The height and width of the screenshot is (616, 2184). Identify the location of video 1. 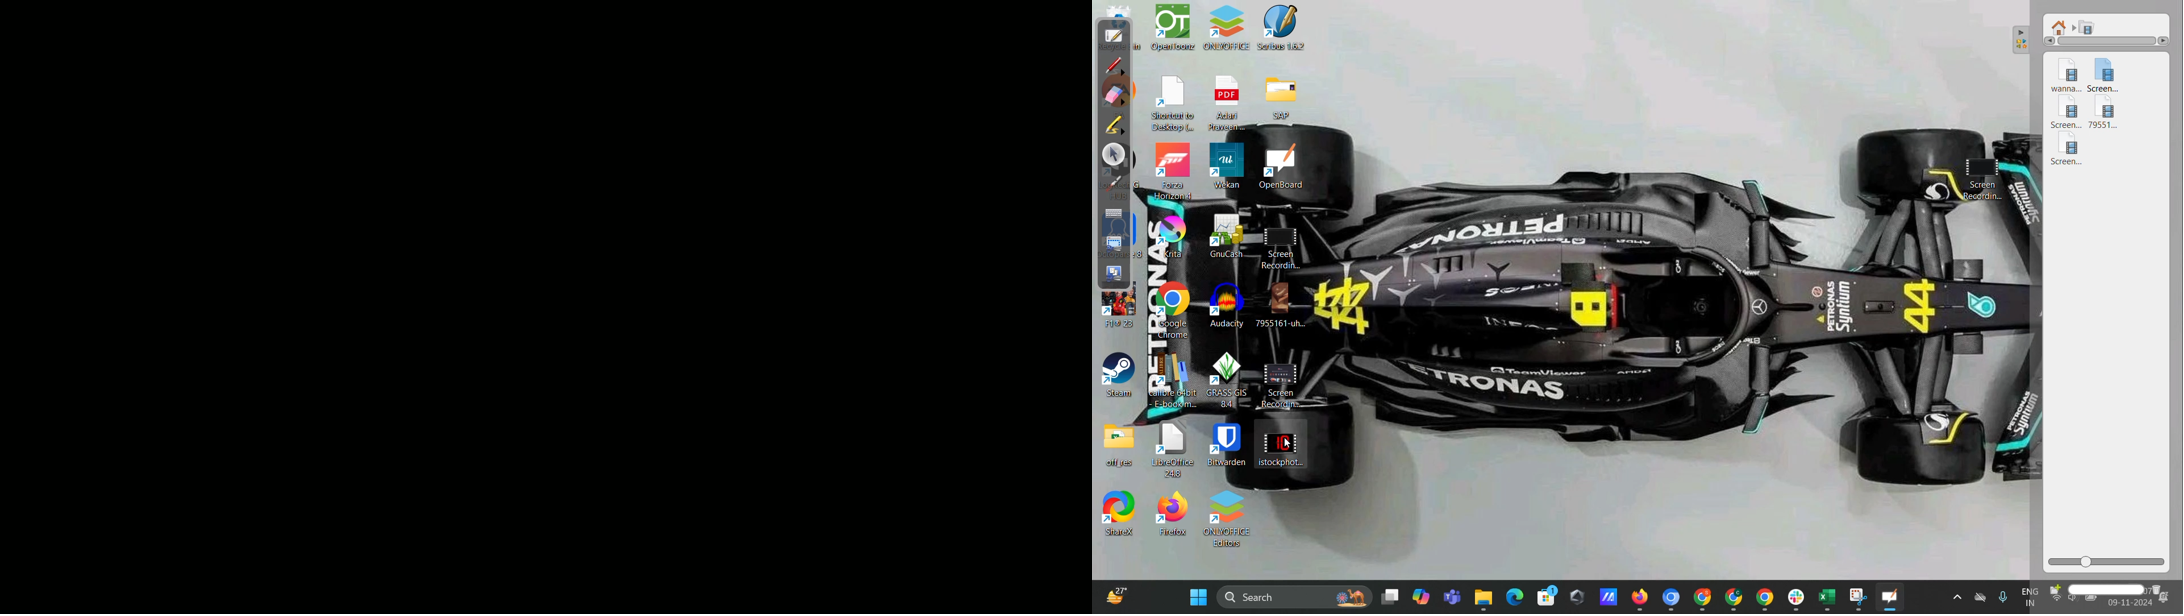
(2066, 75).